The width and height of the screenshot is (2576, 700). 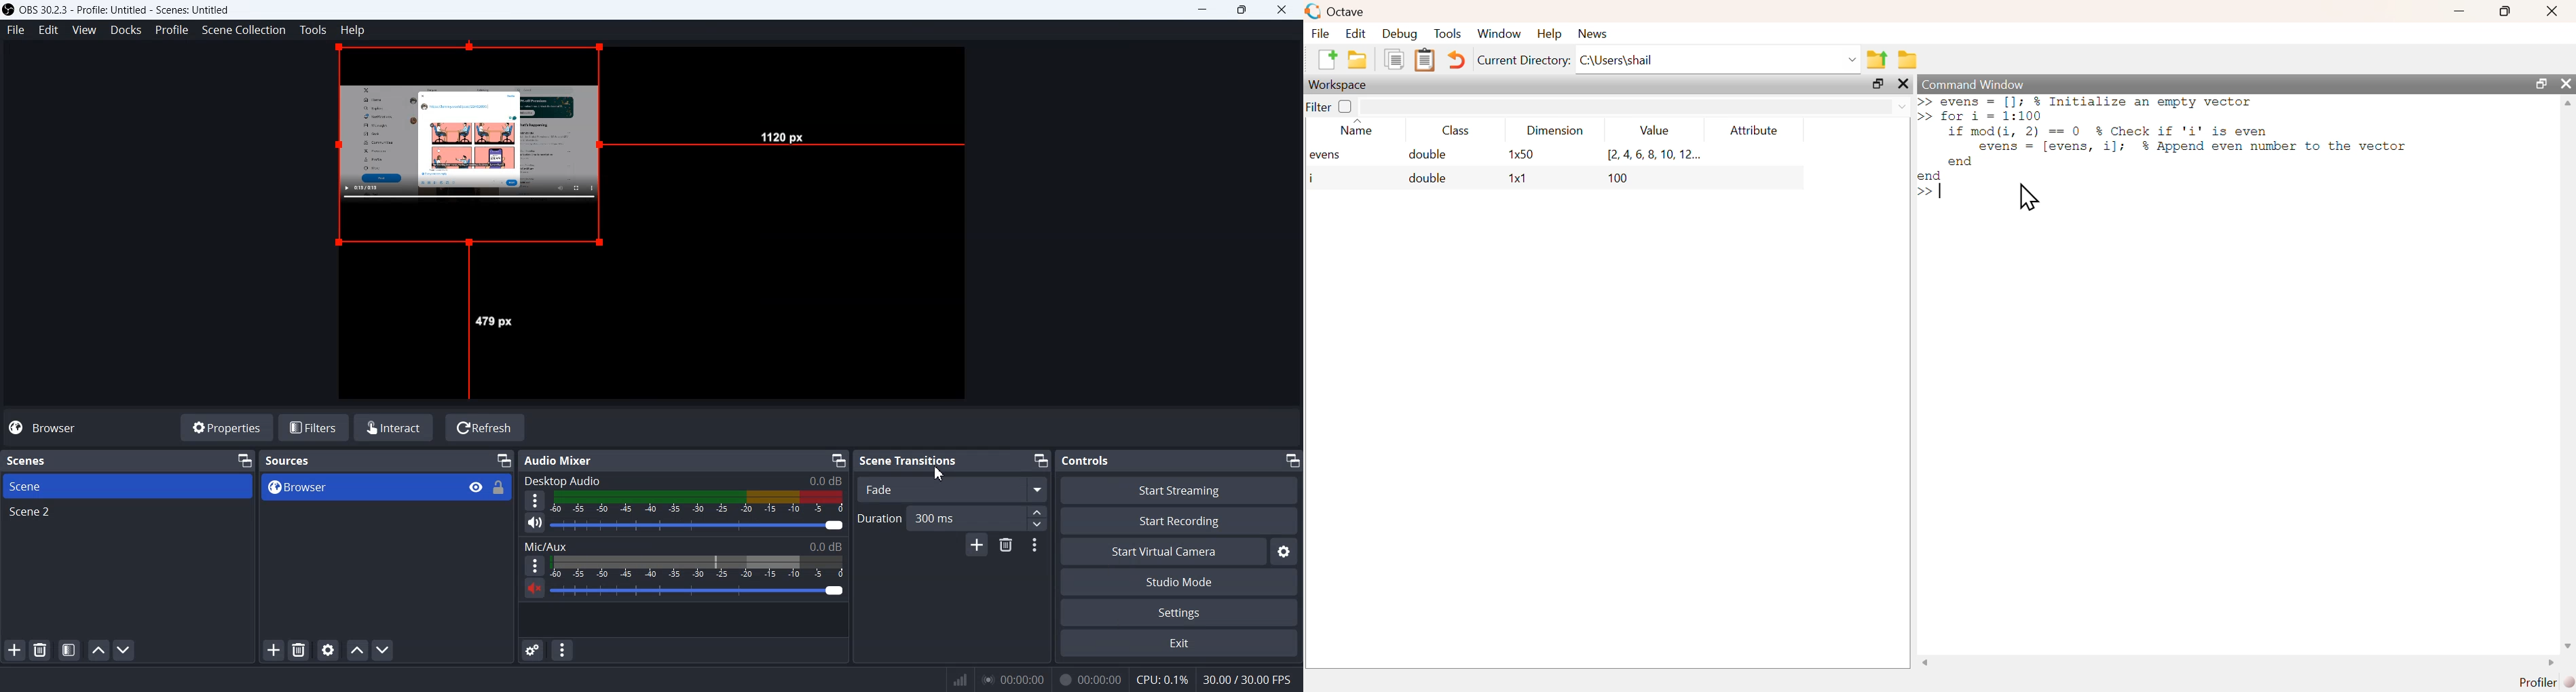 What do you see at coordinates (98, 651) in the screenshot?
I see `Move scene up` at bounding box center [98, 651].